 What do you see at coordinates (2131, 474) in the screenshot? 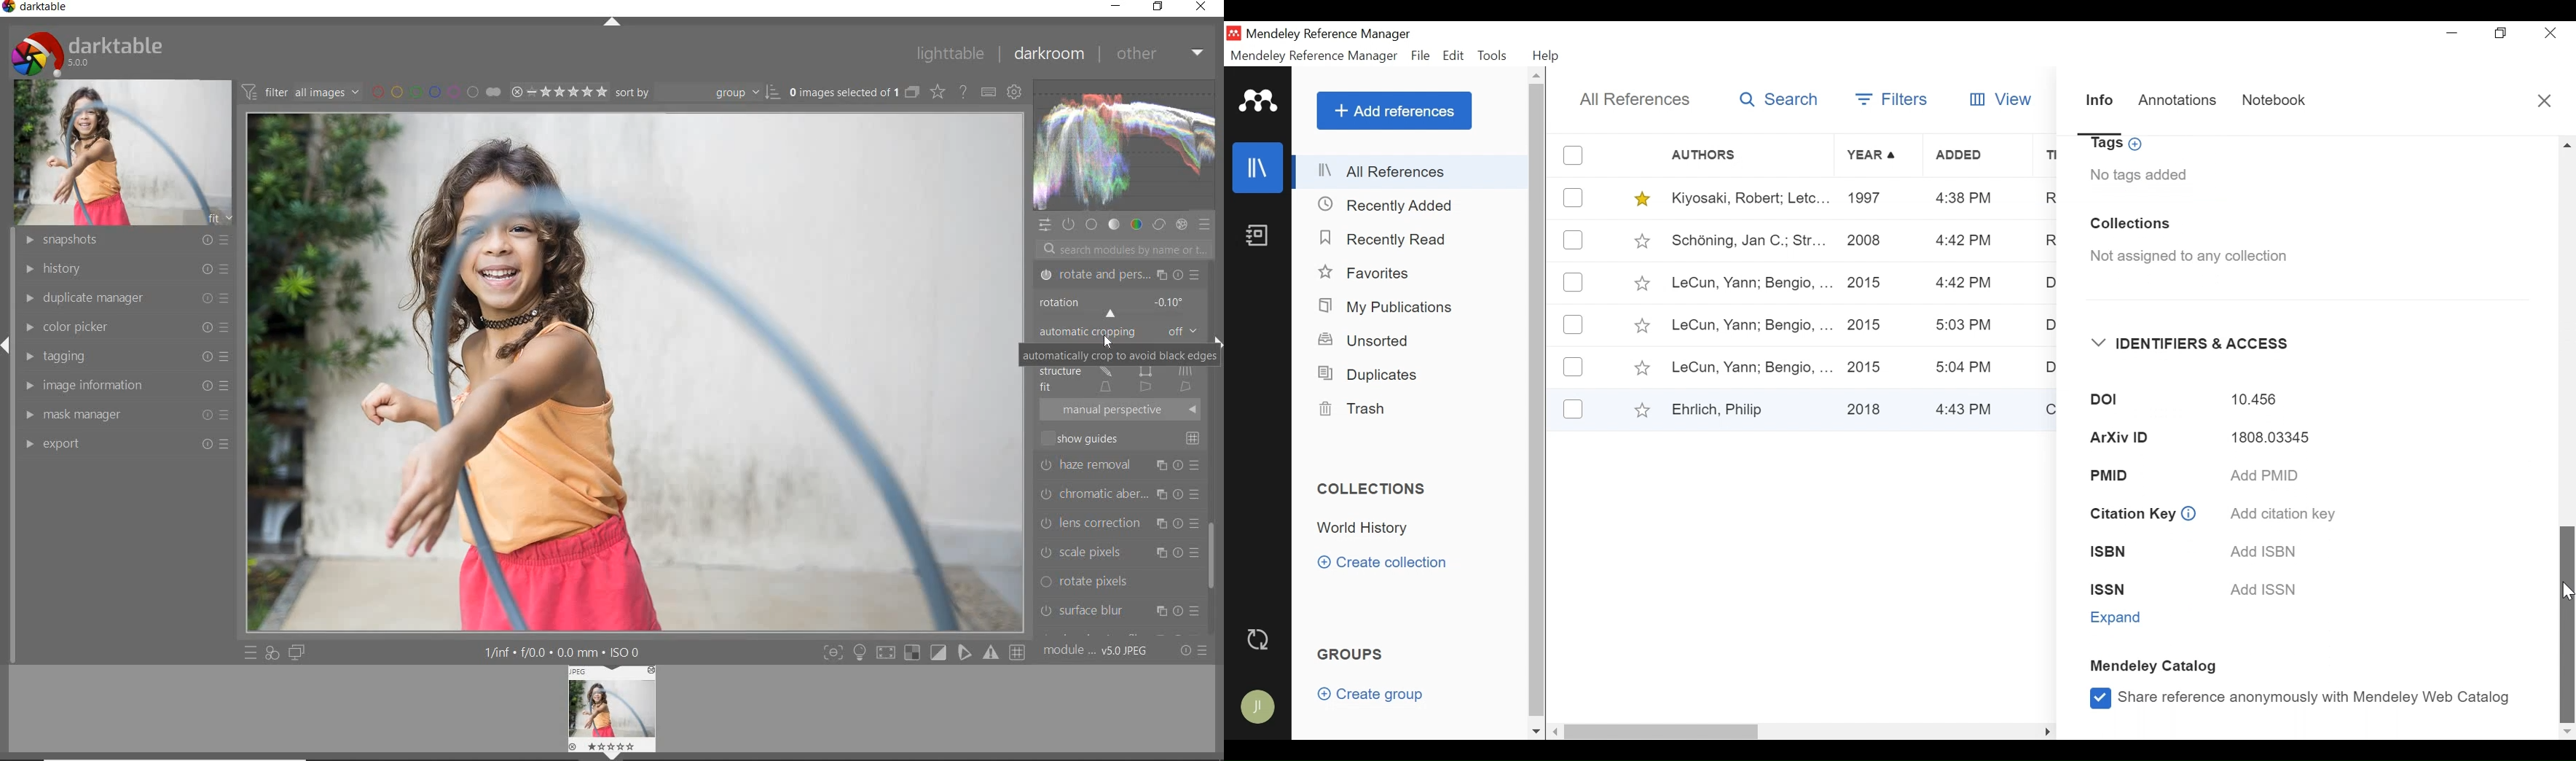
I see `PMID` at bounding box center [2131, 474].